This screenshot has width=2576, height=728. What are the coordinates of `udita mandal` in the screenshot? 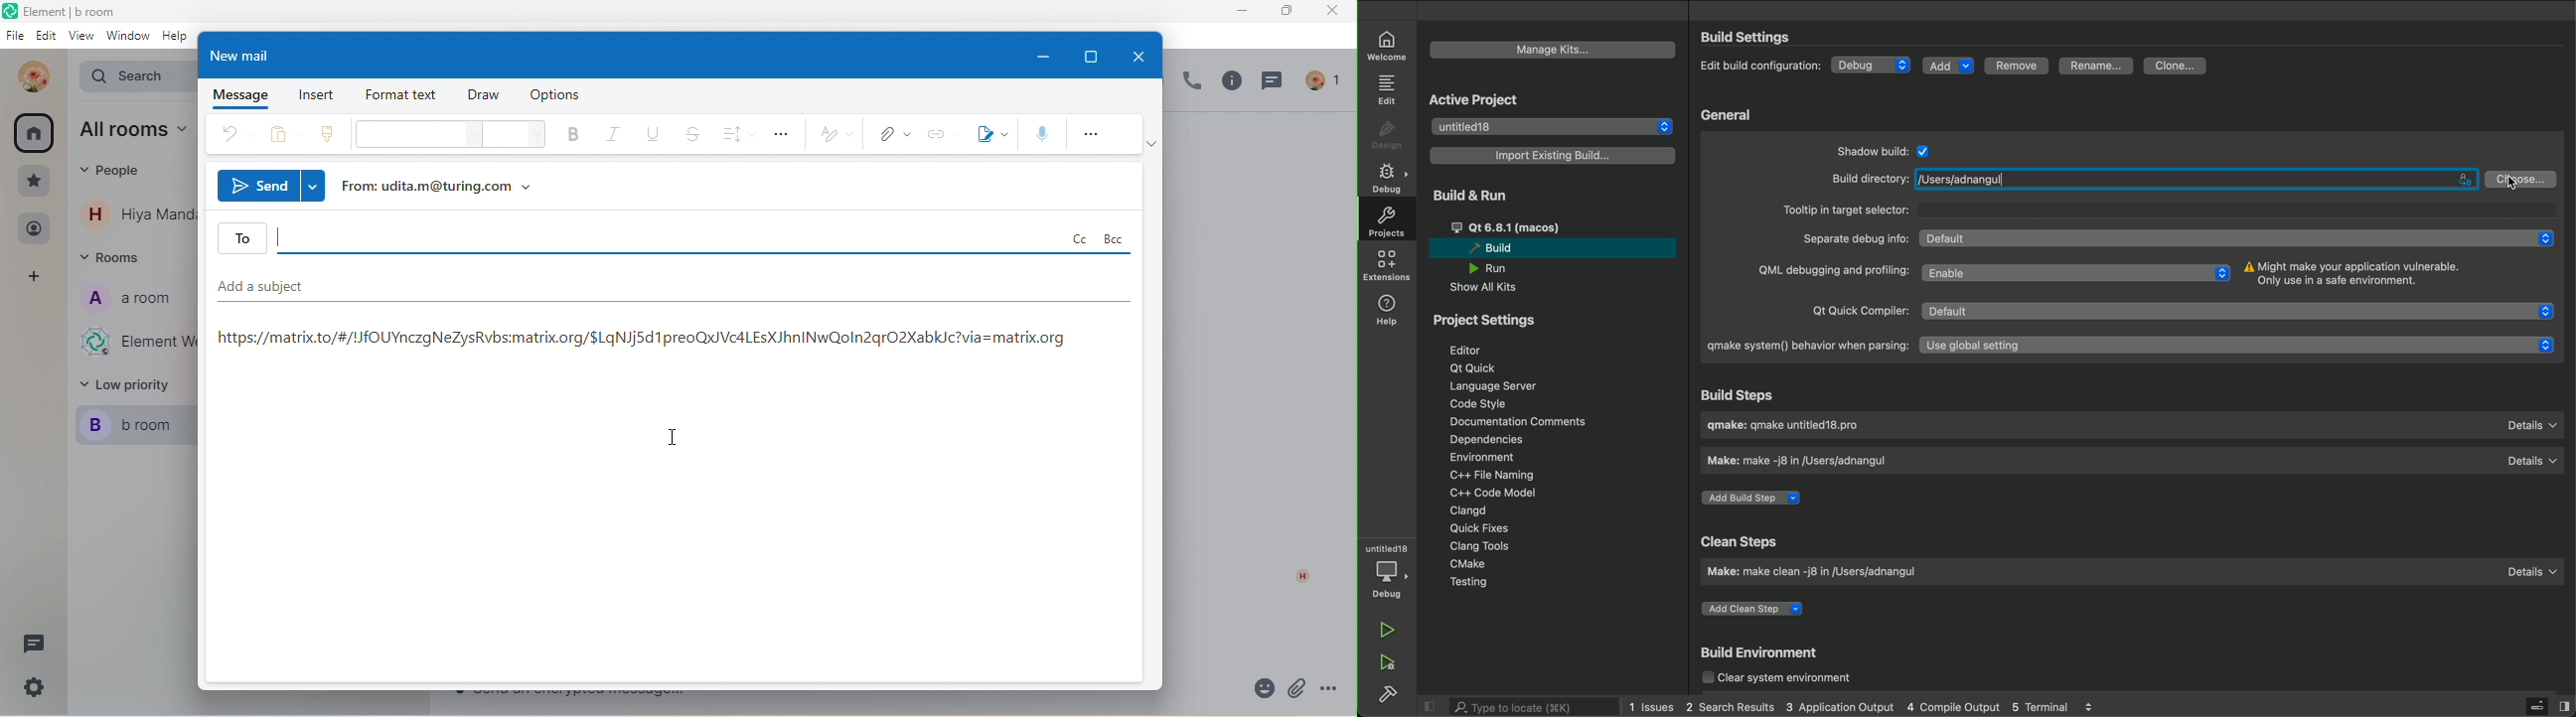 It's located at (29, 76).